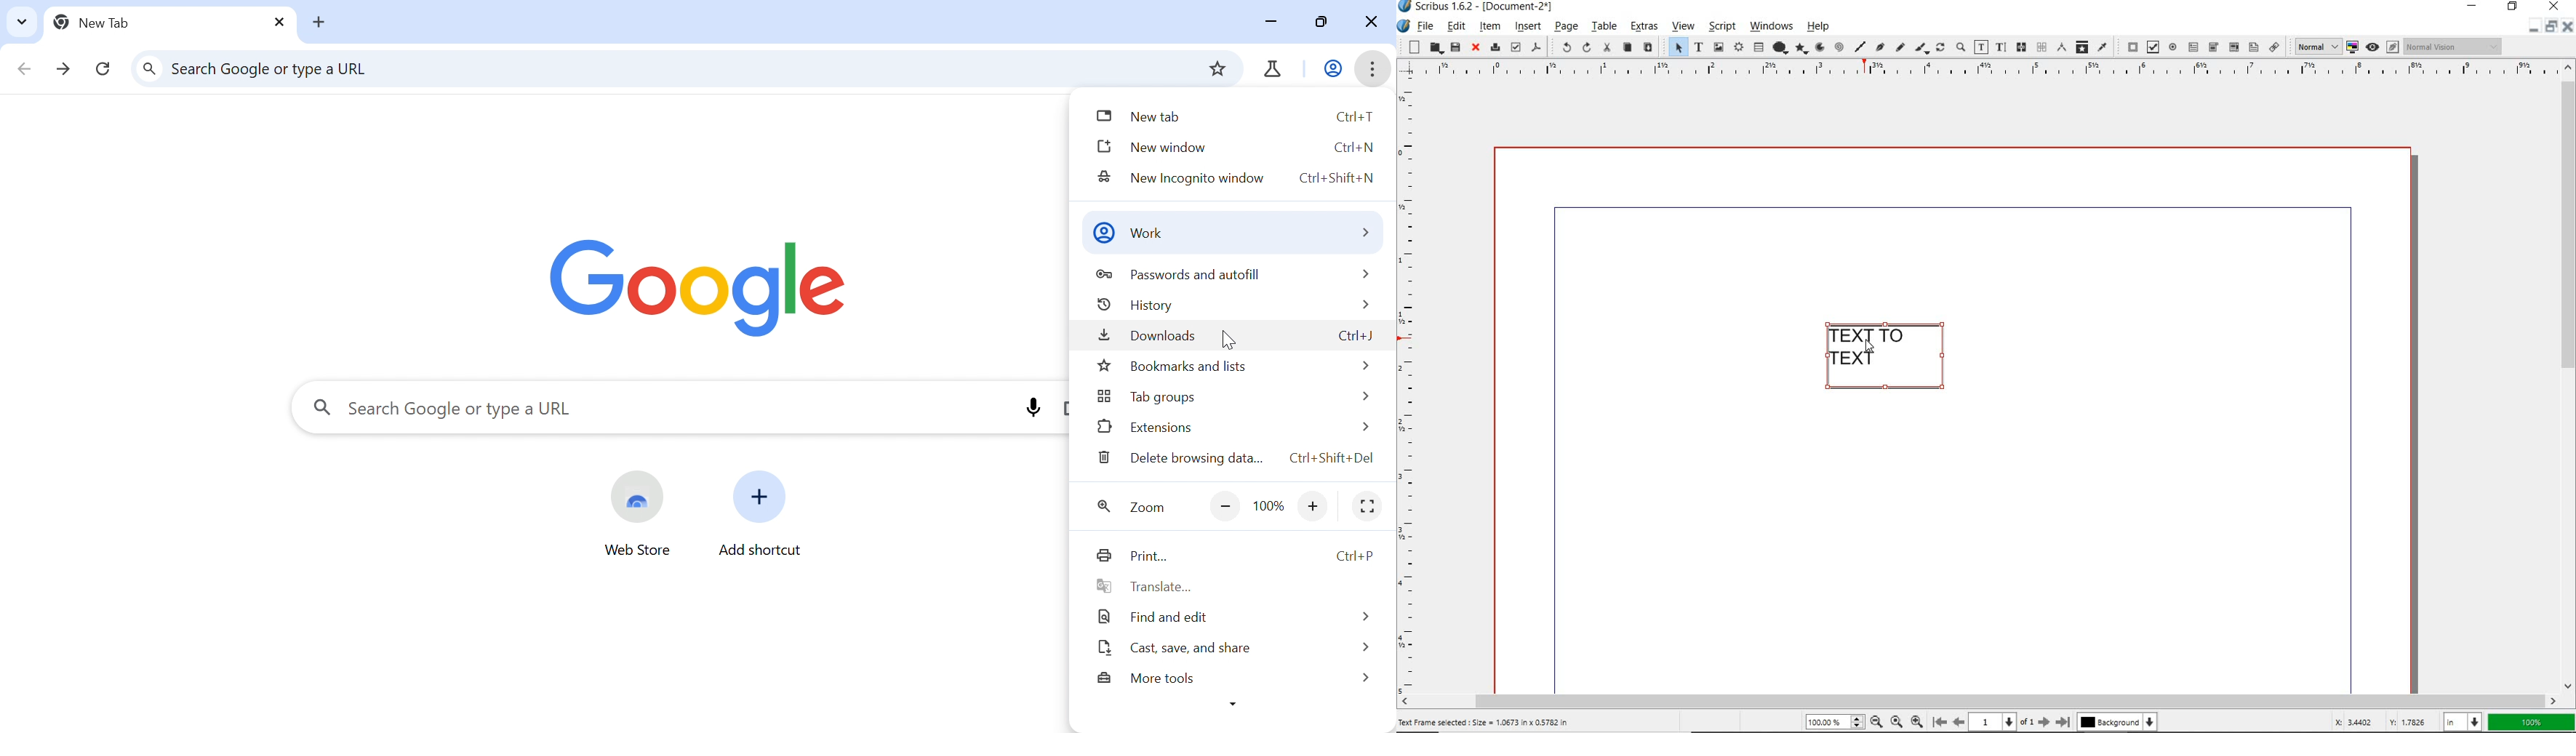 The height and width of the screenshot is (756, 2576). What do you see at coordinates (1405, 27) in the screenshot?
I see `system icon` at bounding box center [1405, 27].